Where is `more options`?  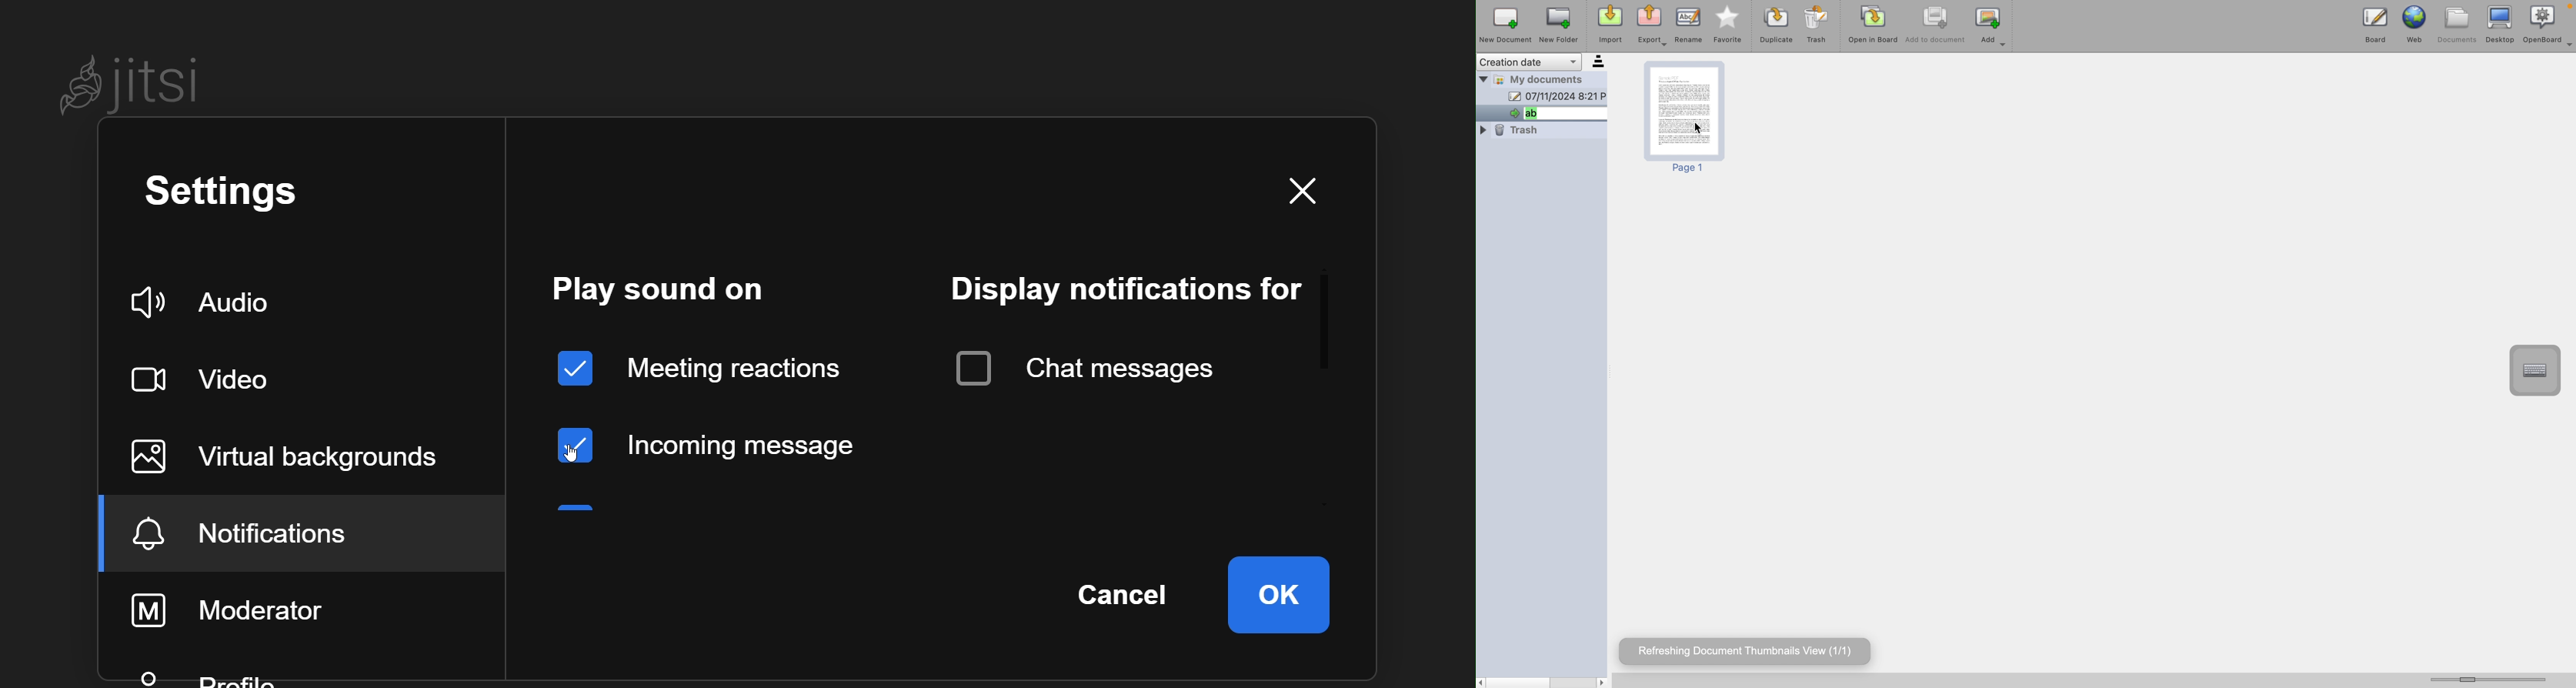 more options is located at coordinates (2568, 48).